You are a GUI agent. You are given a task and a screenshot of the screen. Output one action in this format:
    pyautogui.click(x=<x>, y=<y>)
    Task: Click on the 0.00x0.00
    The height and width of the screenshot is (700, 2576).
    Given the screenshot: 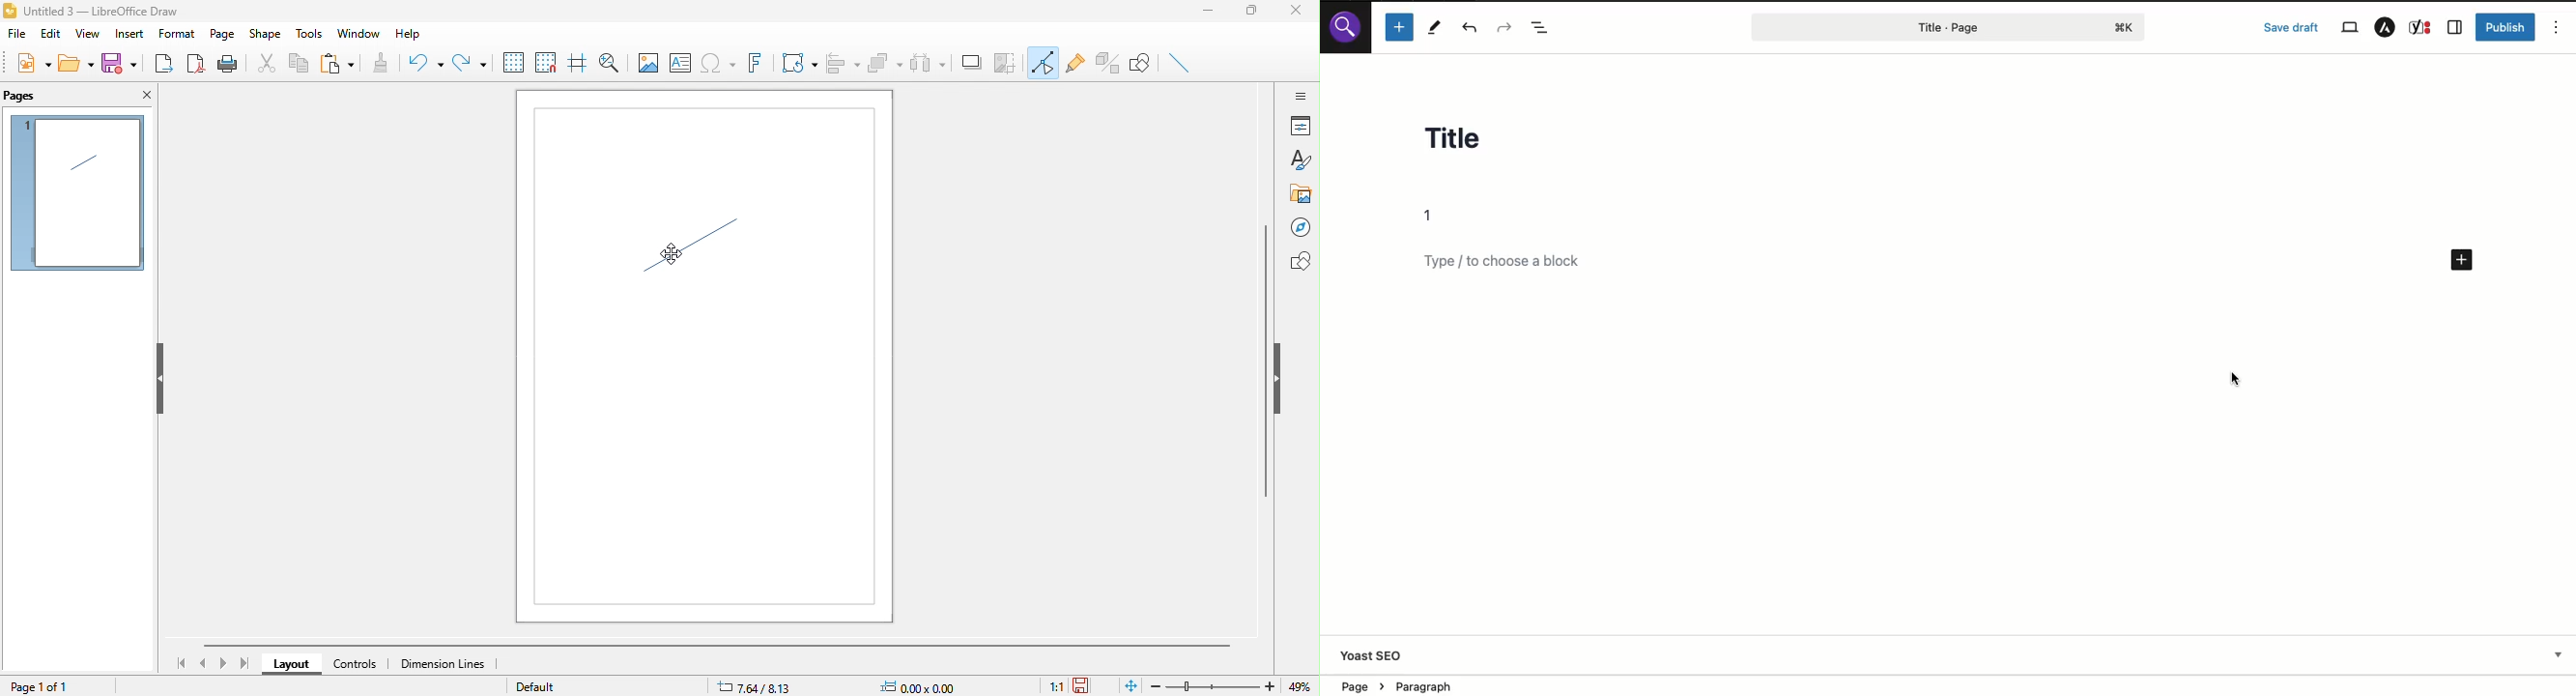 What is the action you would take?
    pyautogui.click(x=925, y=687)
    